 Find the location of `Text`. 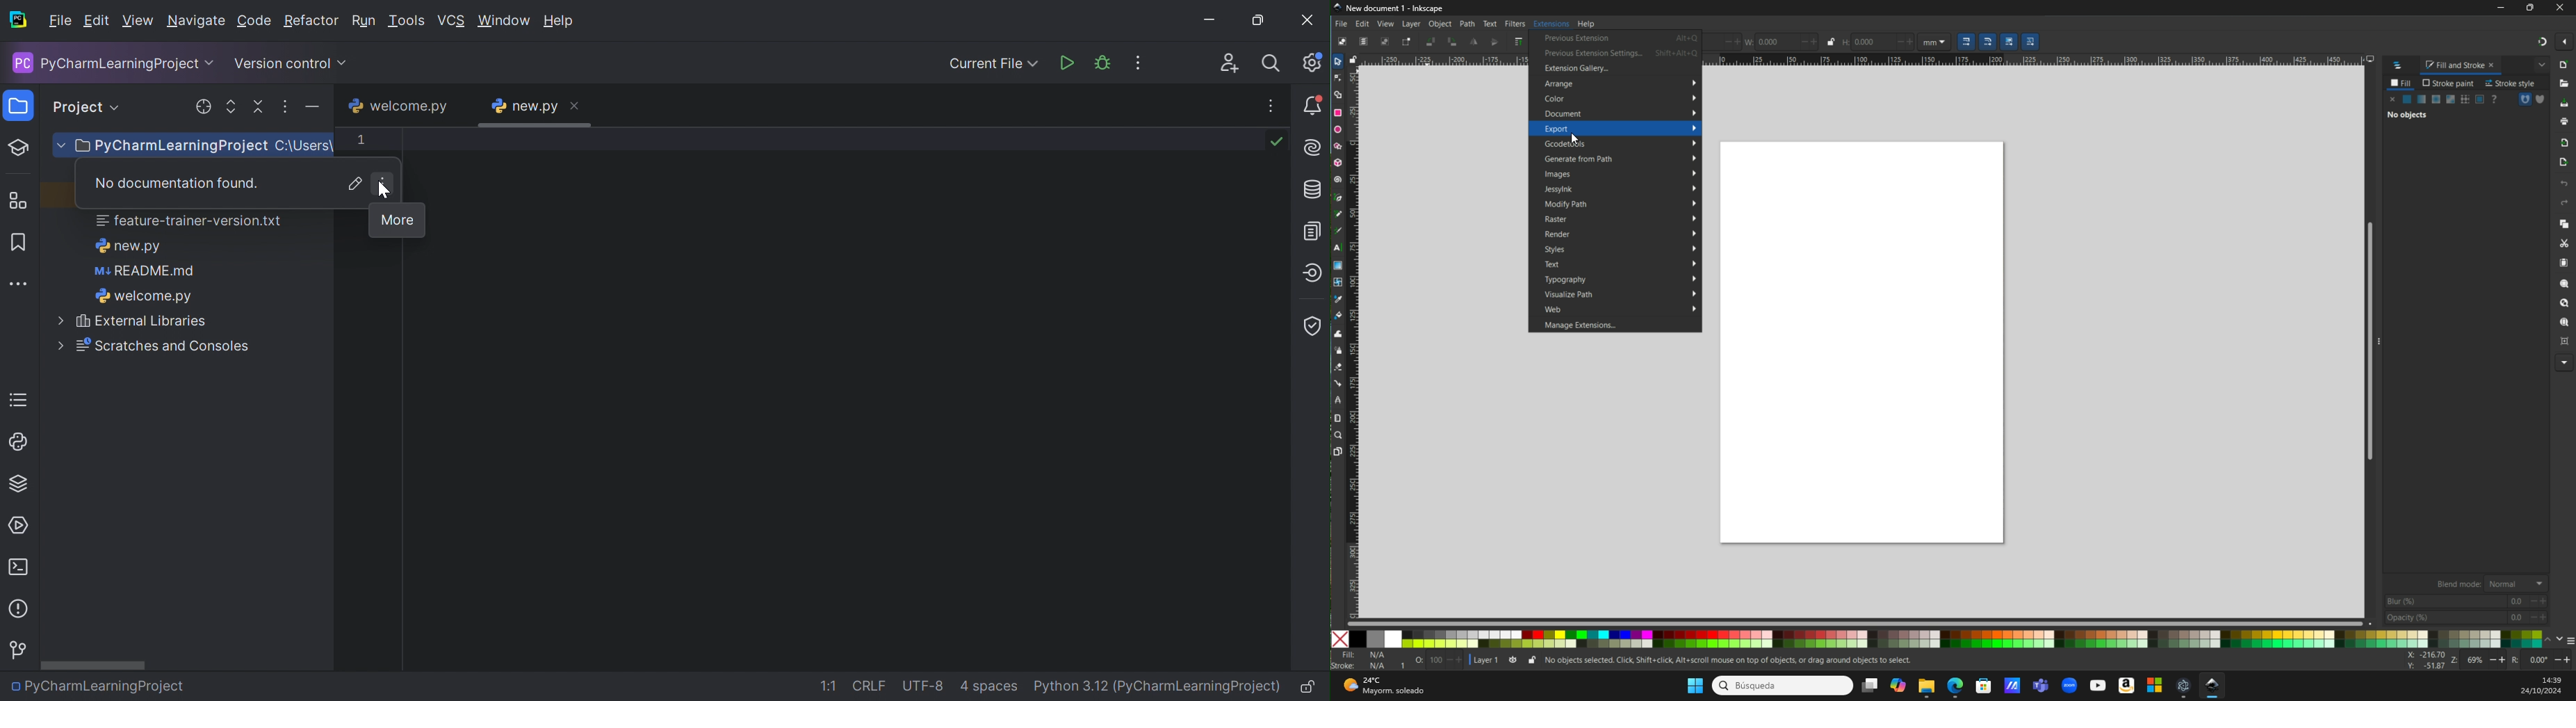

Text is located at coordinates (1619, 265).